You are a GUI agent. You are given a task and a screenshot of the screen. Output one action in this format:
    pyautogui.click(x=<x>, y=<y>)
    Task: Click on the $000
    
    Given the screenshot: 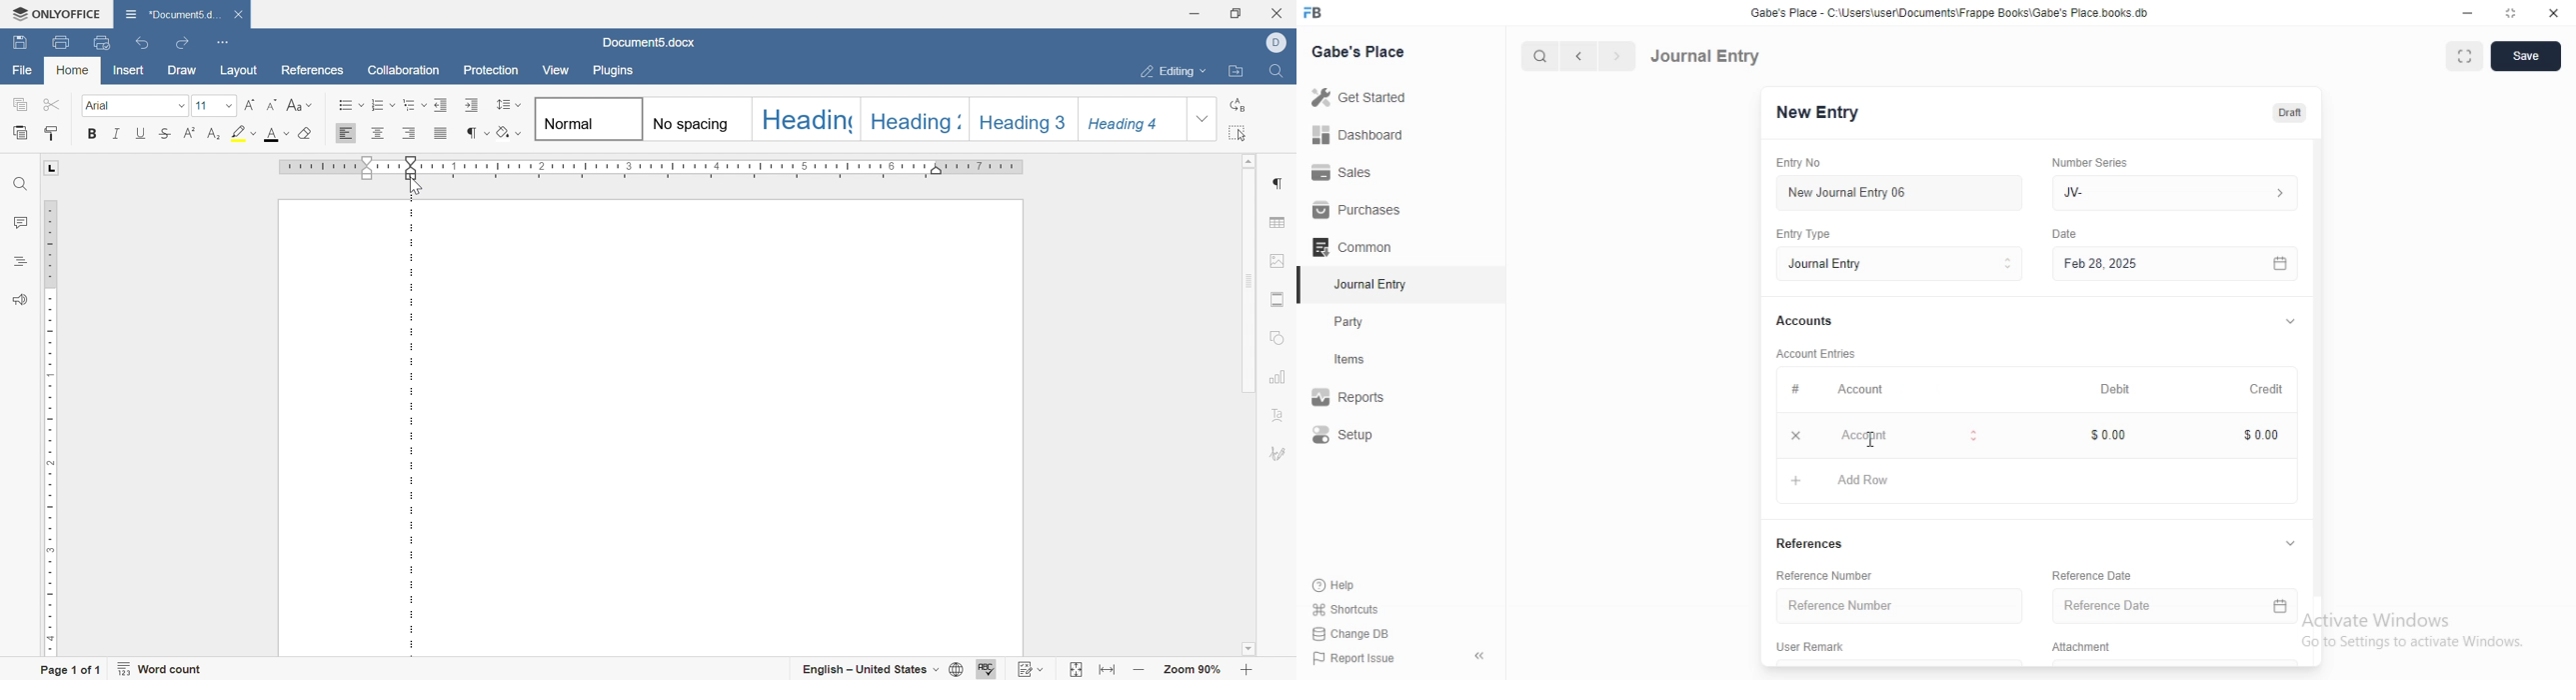 What is the action you would take?
    pyautogui.click(x=2263, y=435)
    